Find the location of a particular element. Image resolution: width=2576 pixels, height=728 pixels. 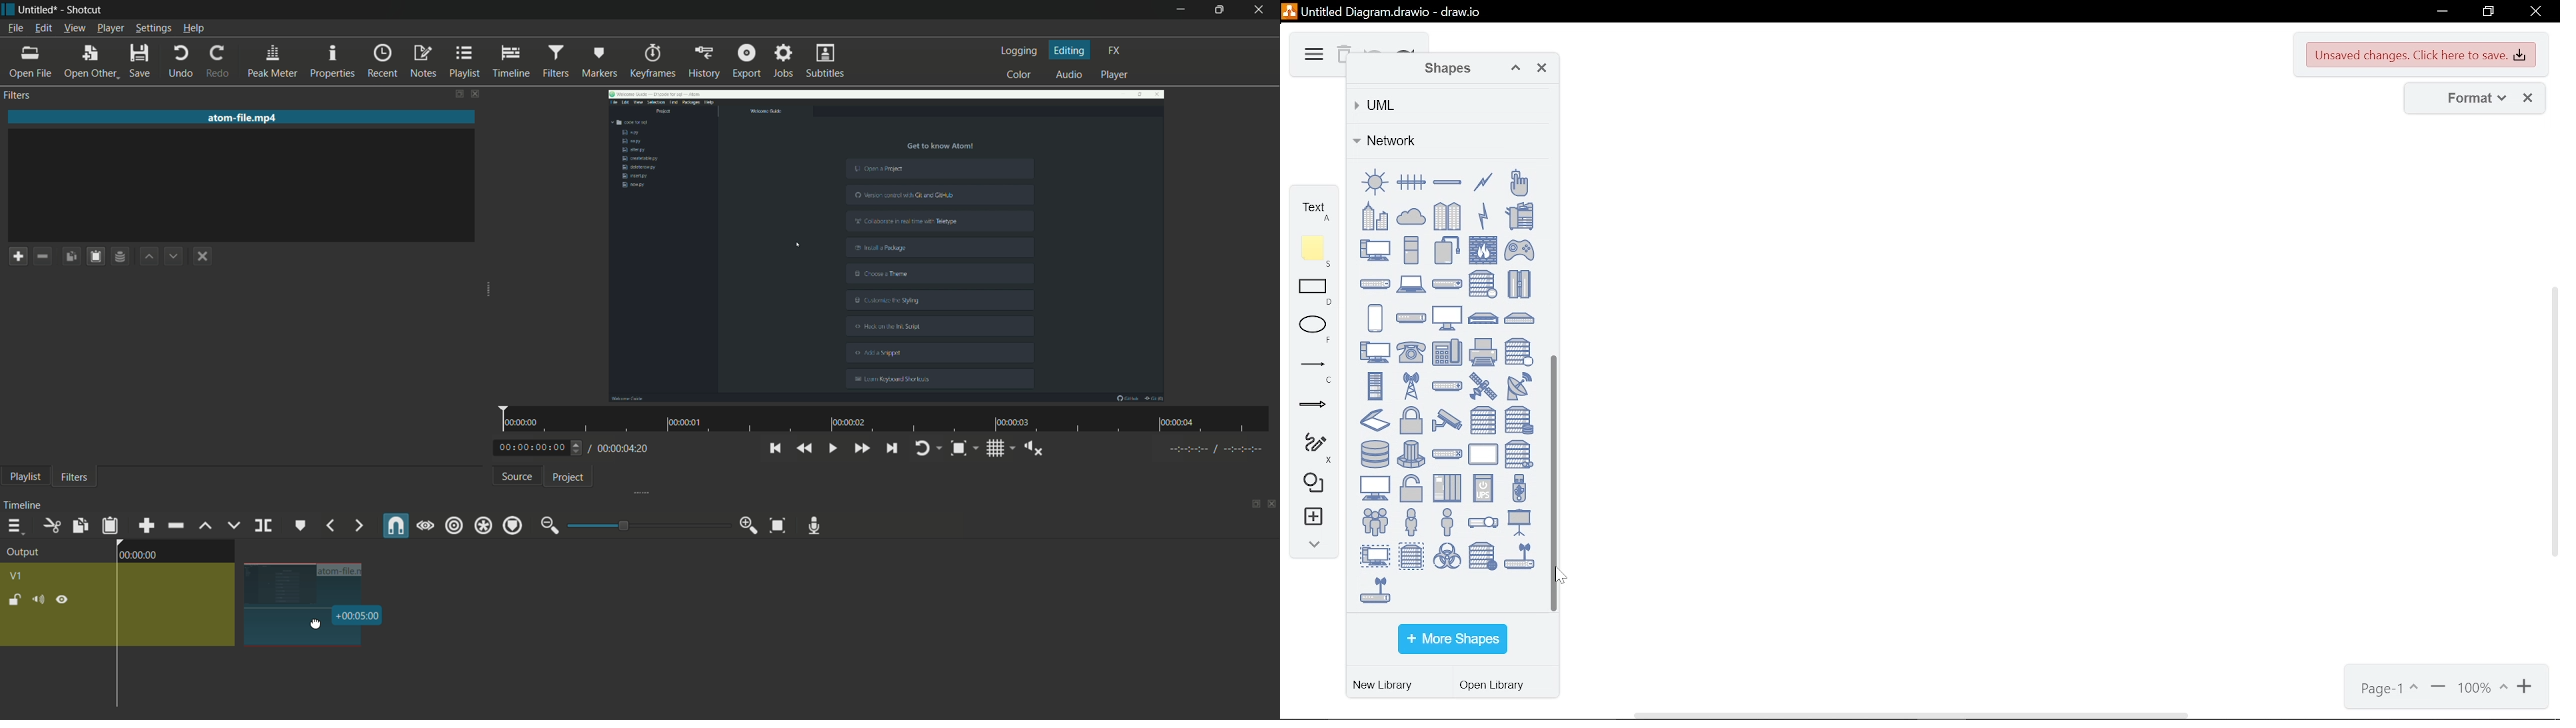

note is located at coordinates (1316, 251).